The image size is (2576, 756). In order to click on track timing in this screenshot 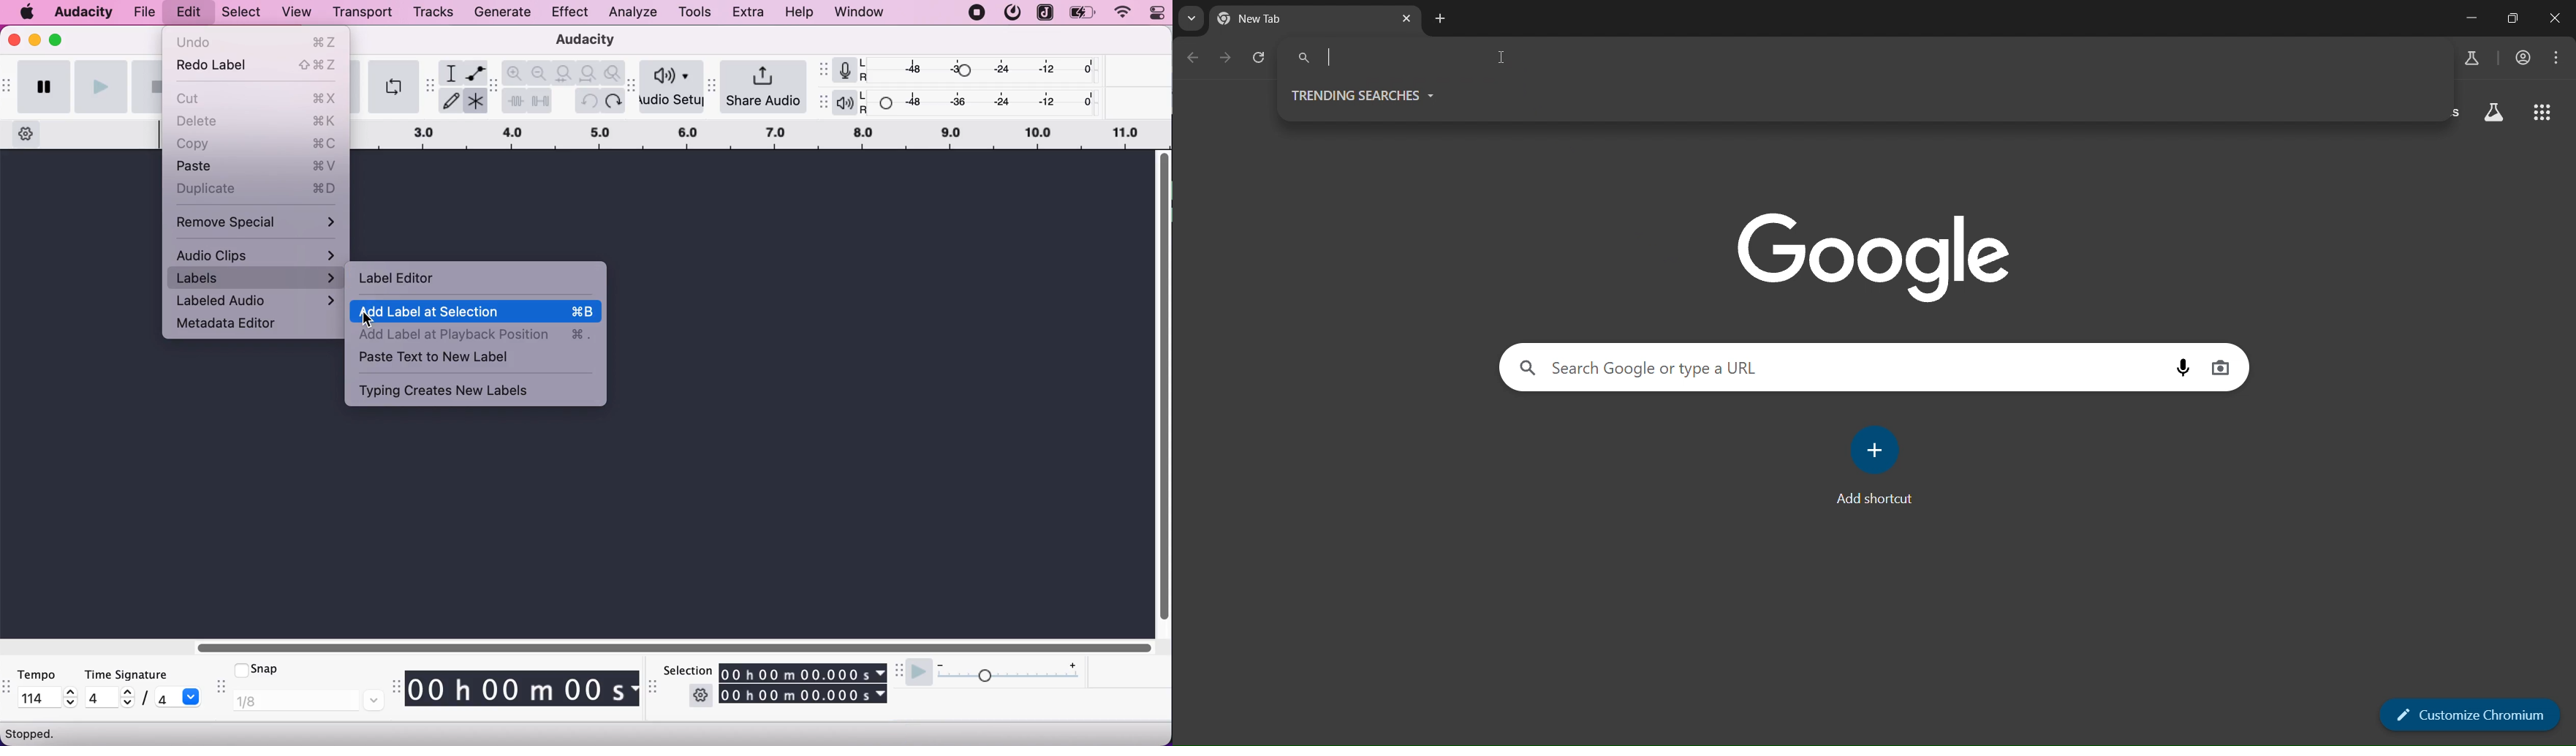, I will do `click(523, 688)`.